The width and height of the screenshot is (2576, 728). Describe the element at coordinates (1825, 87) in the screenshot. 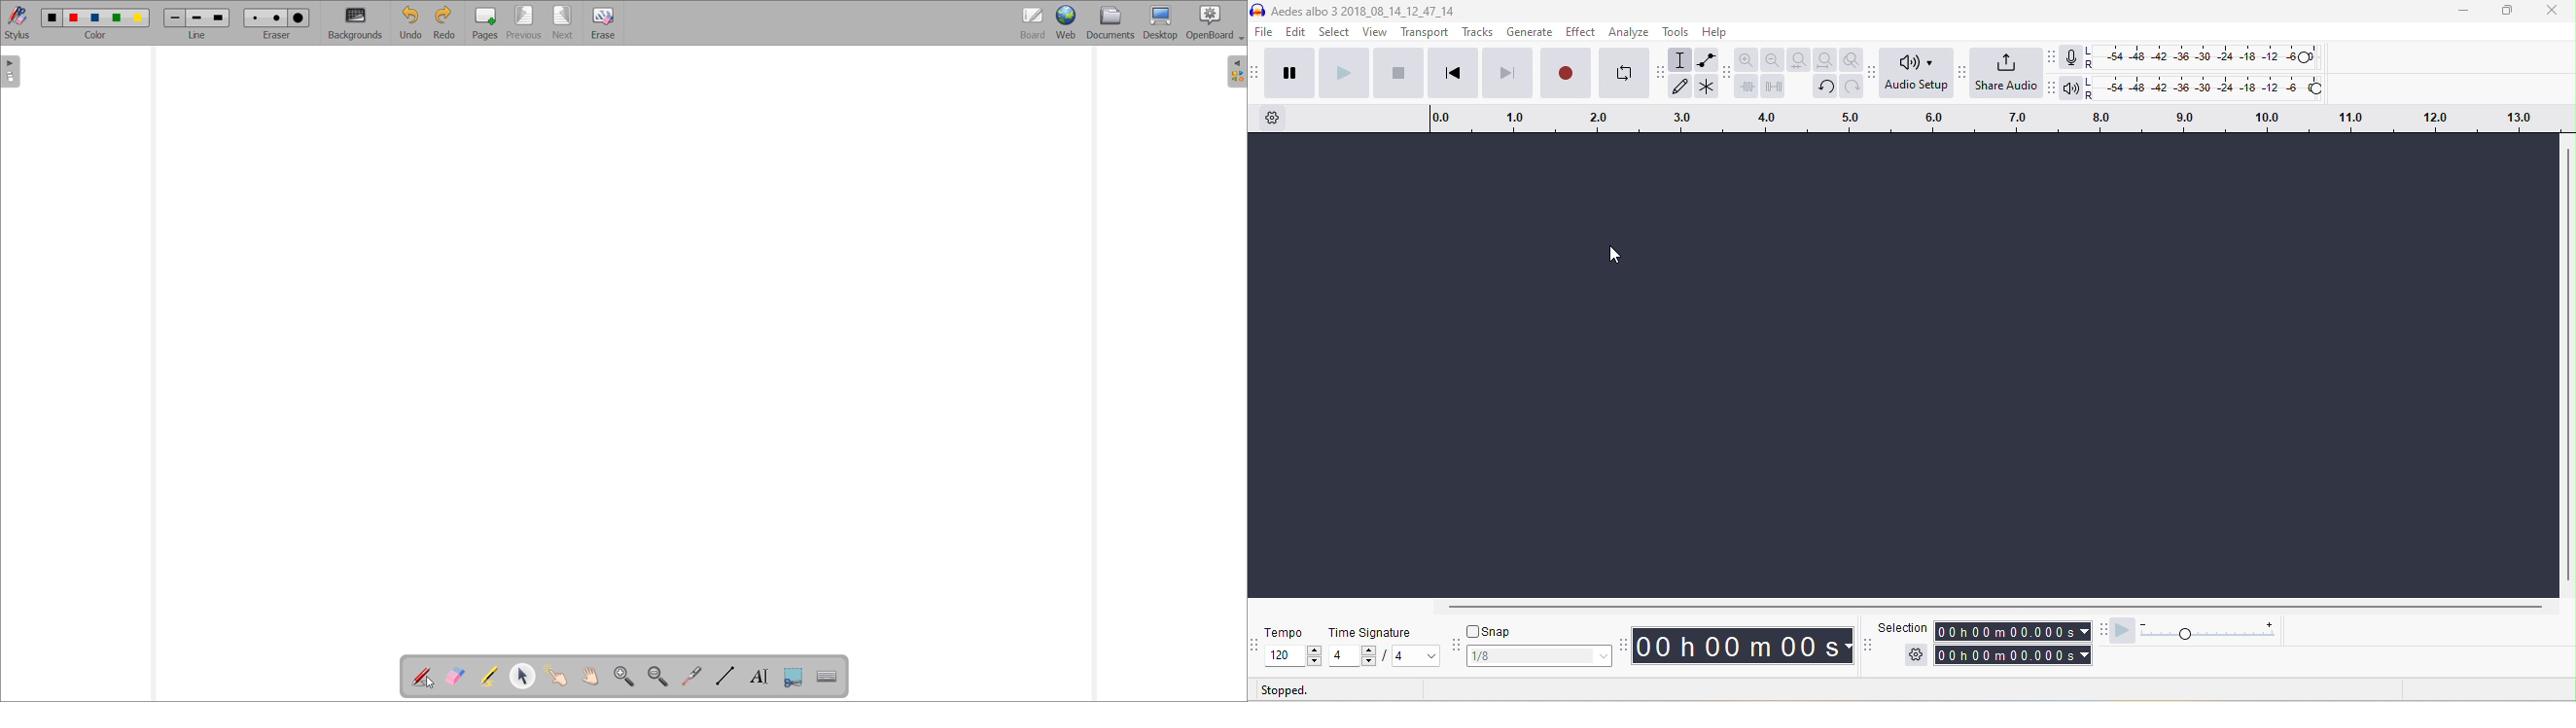

I see `undo` at that location.